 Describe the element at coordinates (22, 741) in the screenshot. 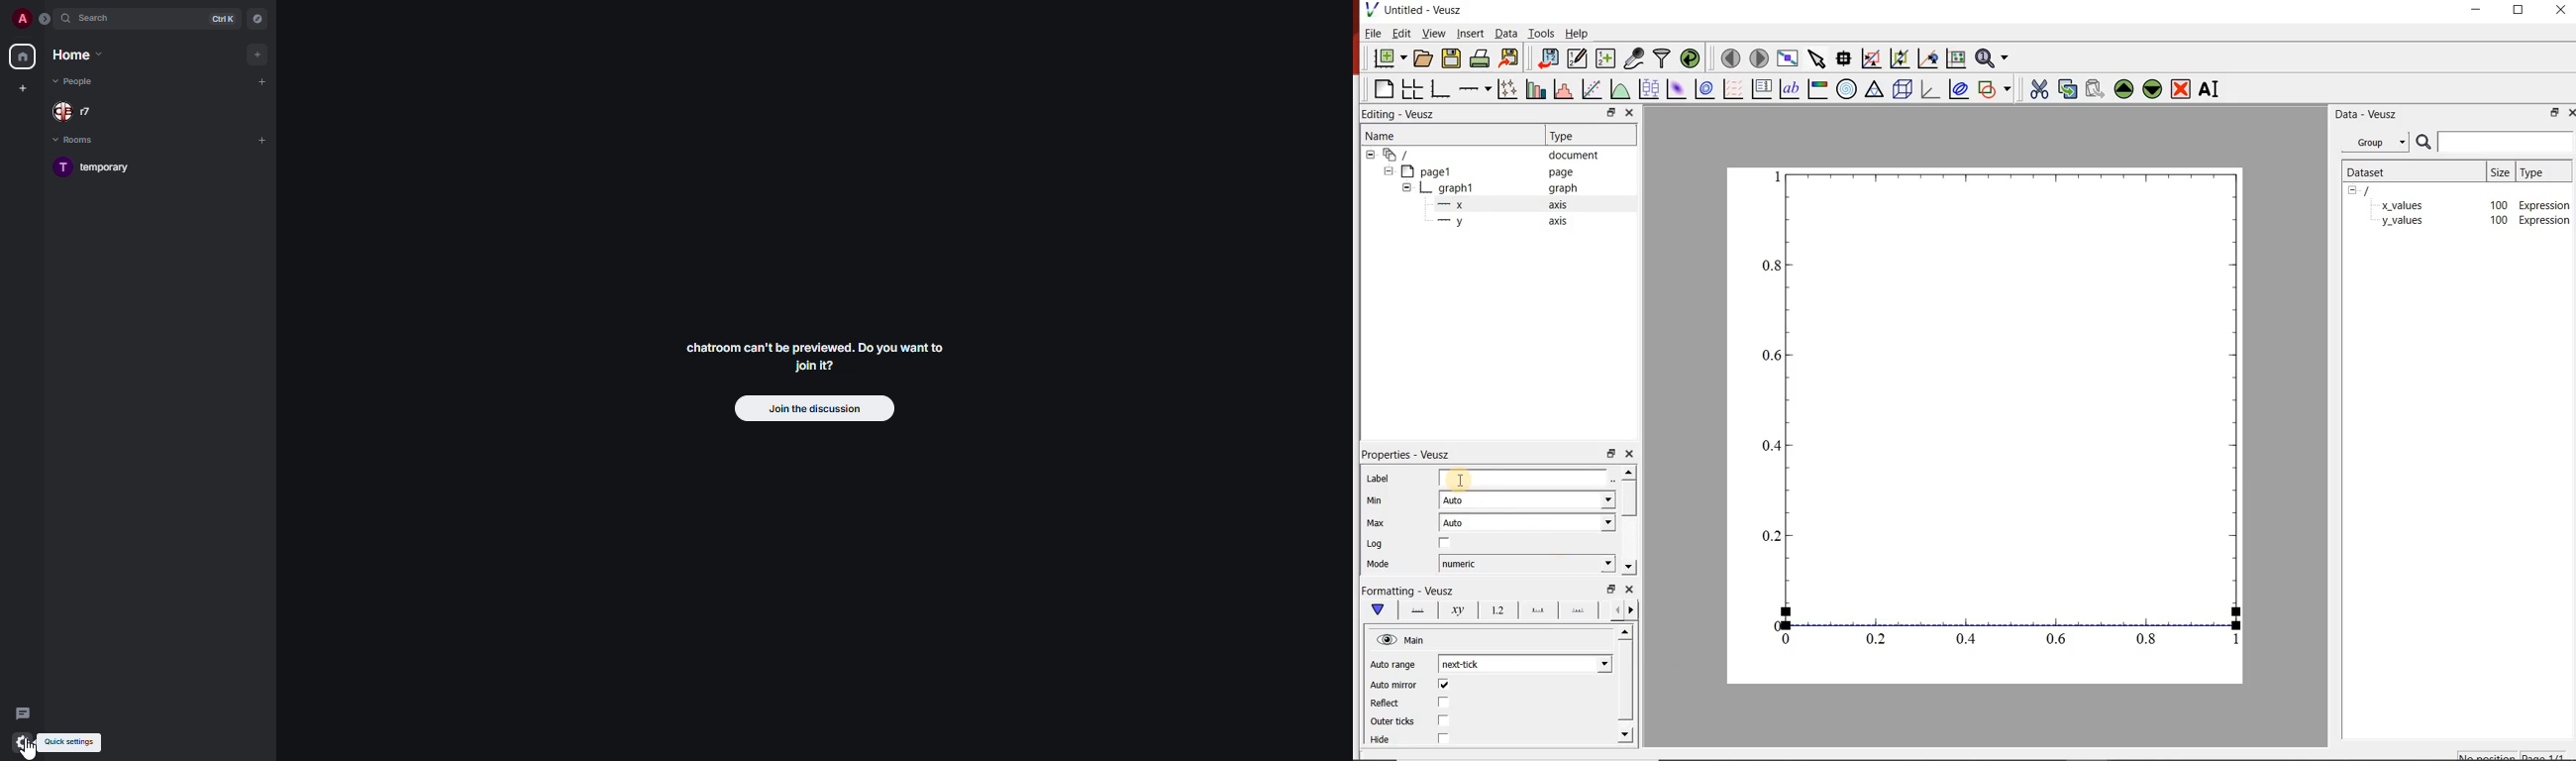

I see `quick settings` at that location.